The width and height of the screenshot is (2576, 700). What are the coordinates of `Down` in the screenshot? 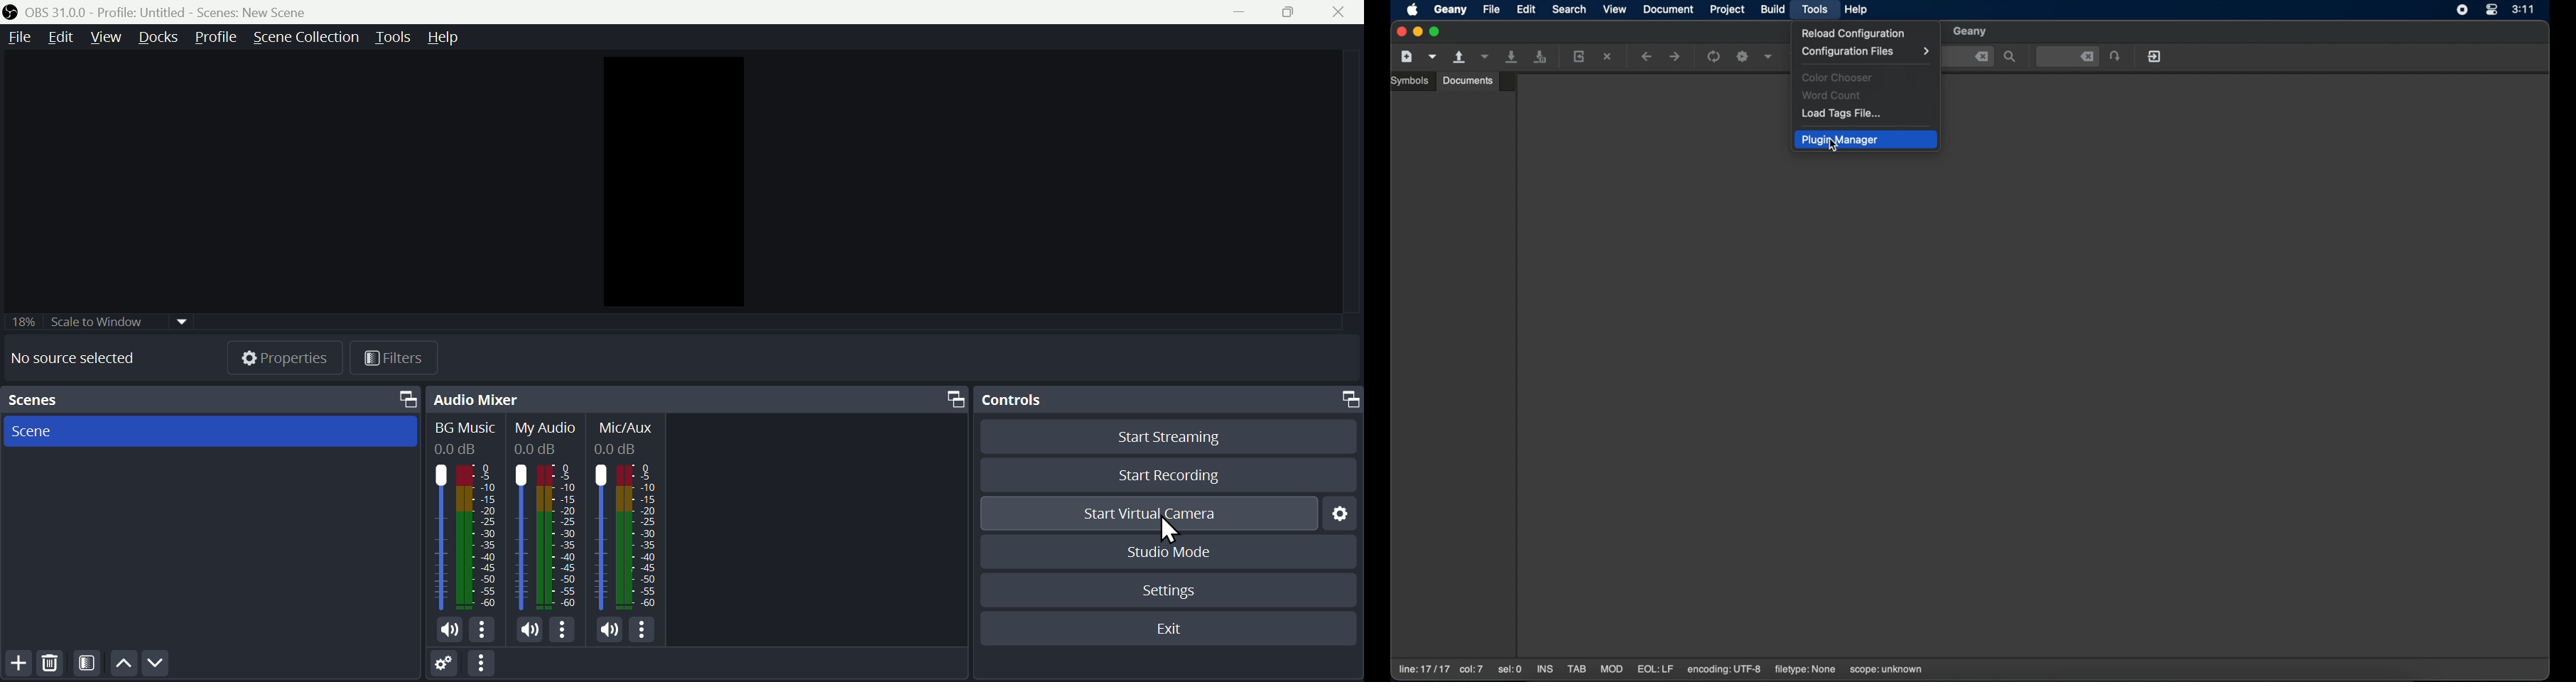 It's located at (154, 663).